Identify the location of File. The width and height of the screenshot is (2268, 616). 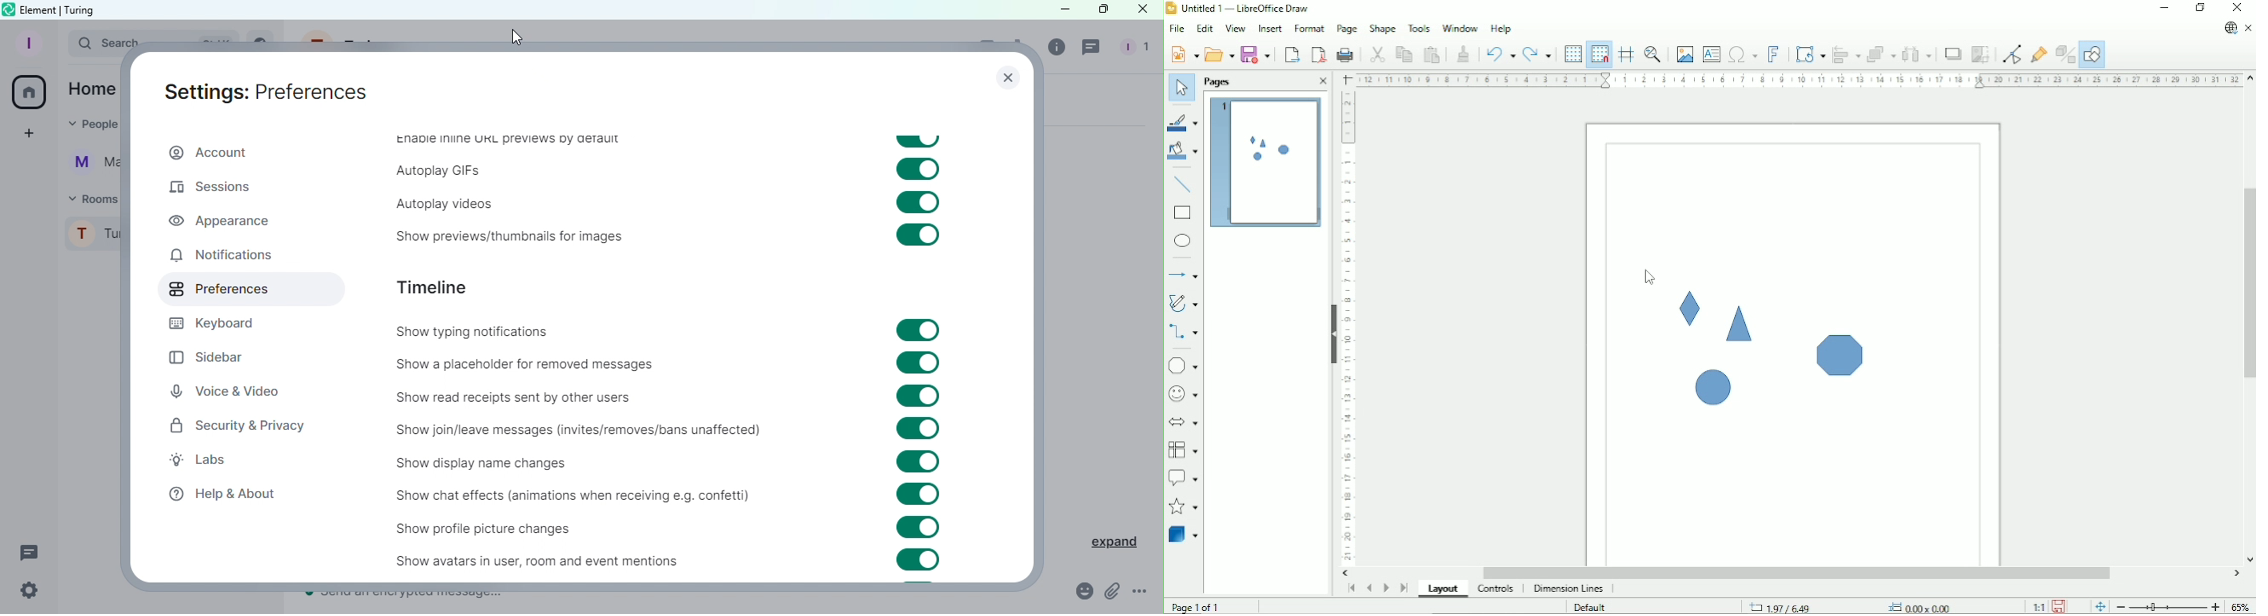
(1176, 28).